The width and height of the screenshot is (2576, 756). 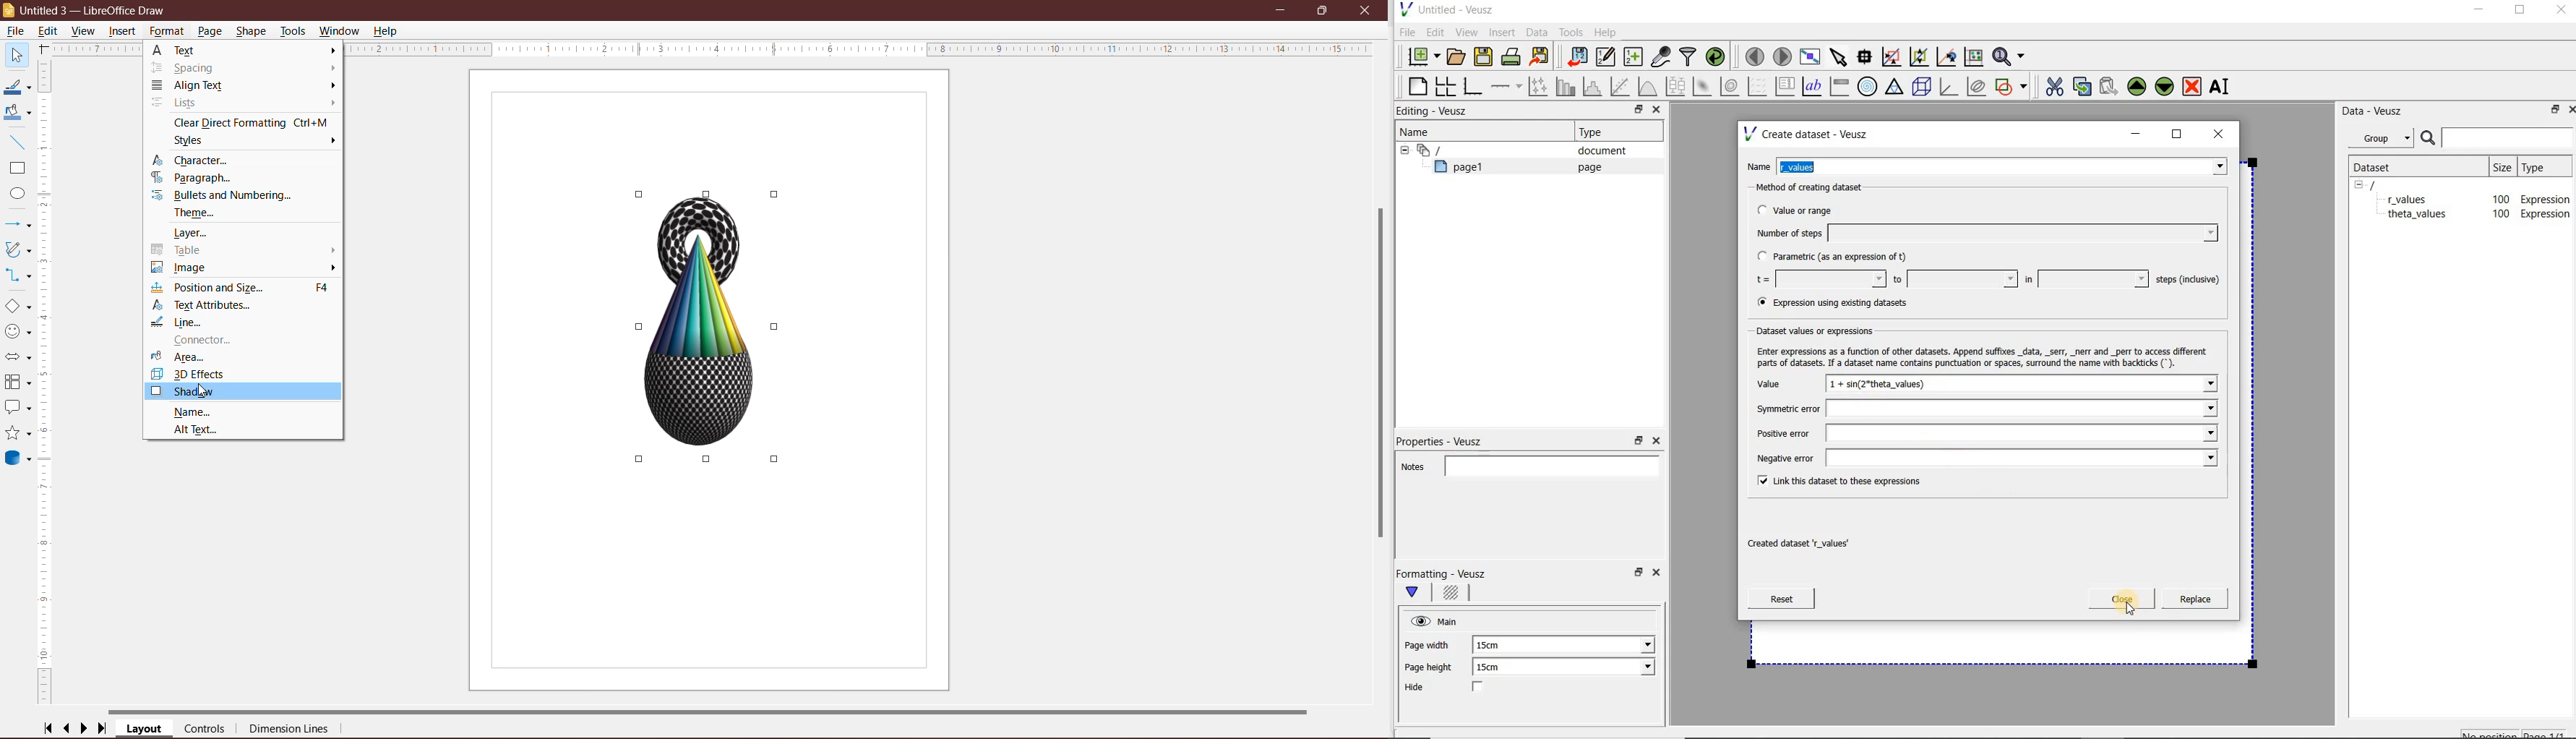 I want to click on Text Attributes, so click(x=209, y=305).